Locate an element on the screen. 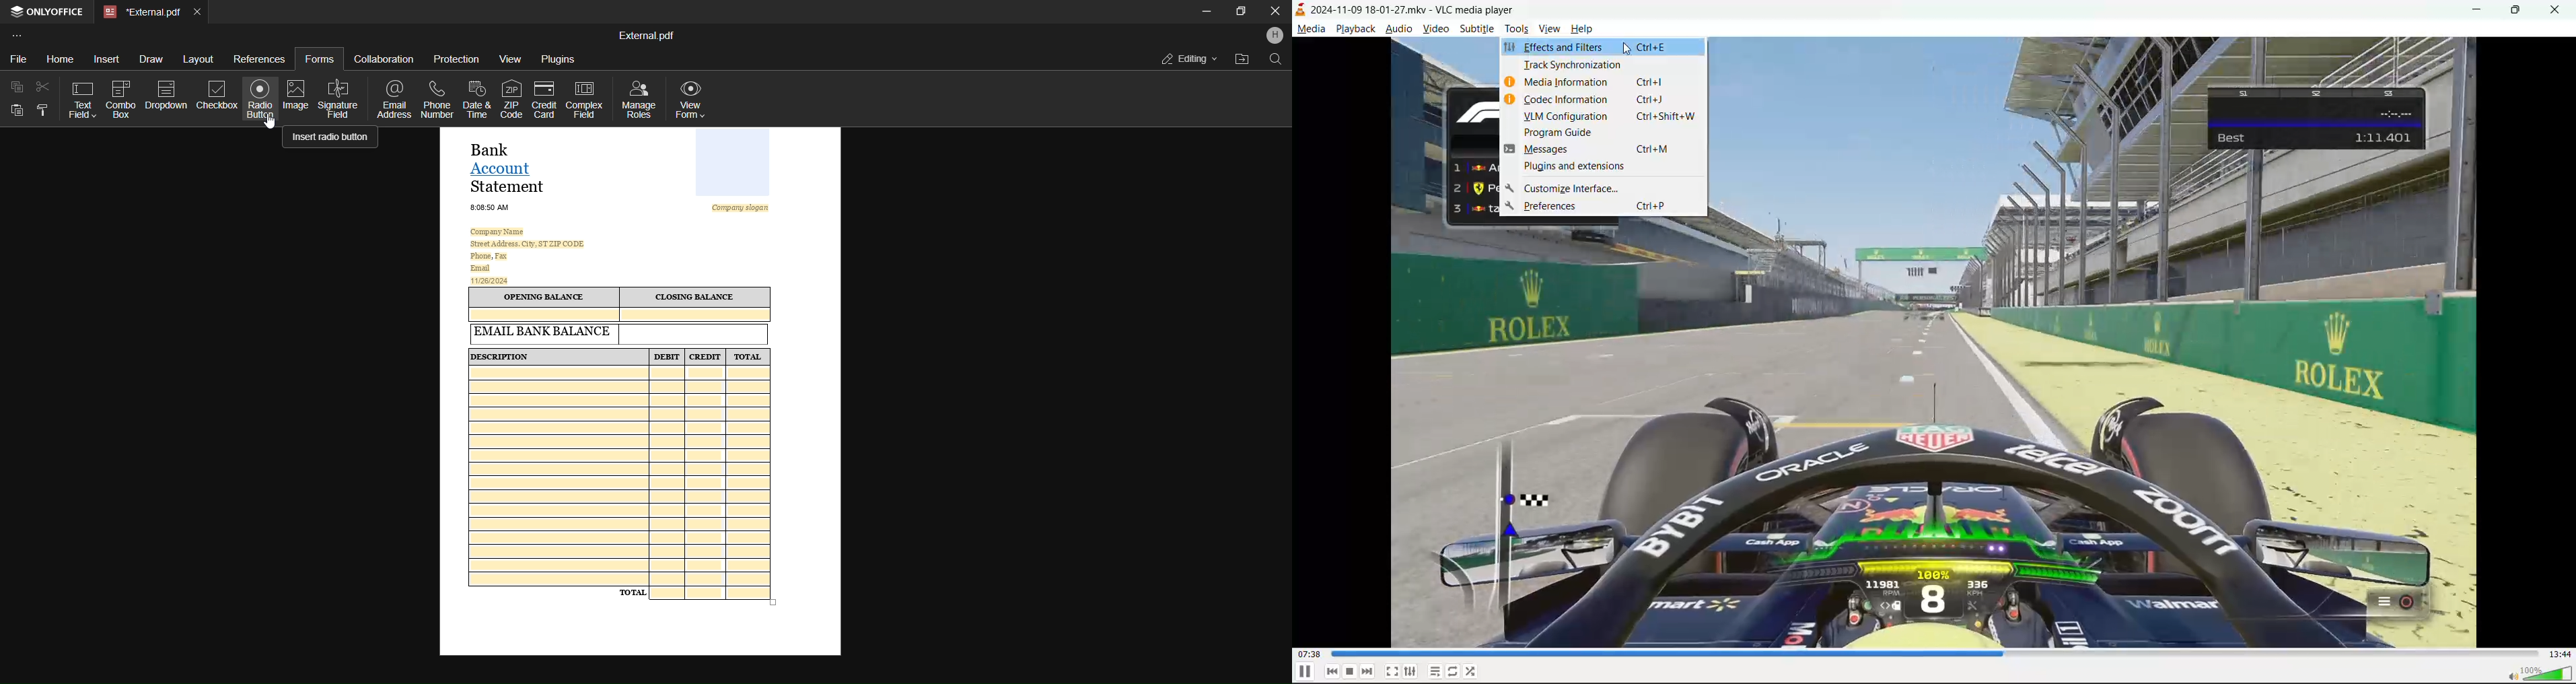 This screenshot has width=2576, height=700. email address is located at coordinates (394, 99).